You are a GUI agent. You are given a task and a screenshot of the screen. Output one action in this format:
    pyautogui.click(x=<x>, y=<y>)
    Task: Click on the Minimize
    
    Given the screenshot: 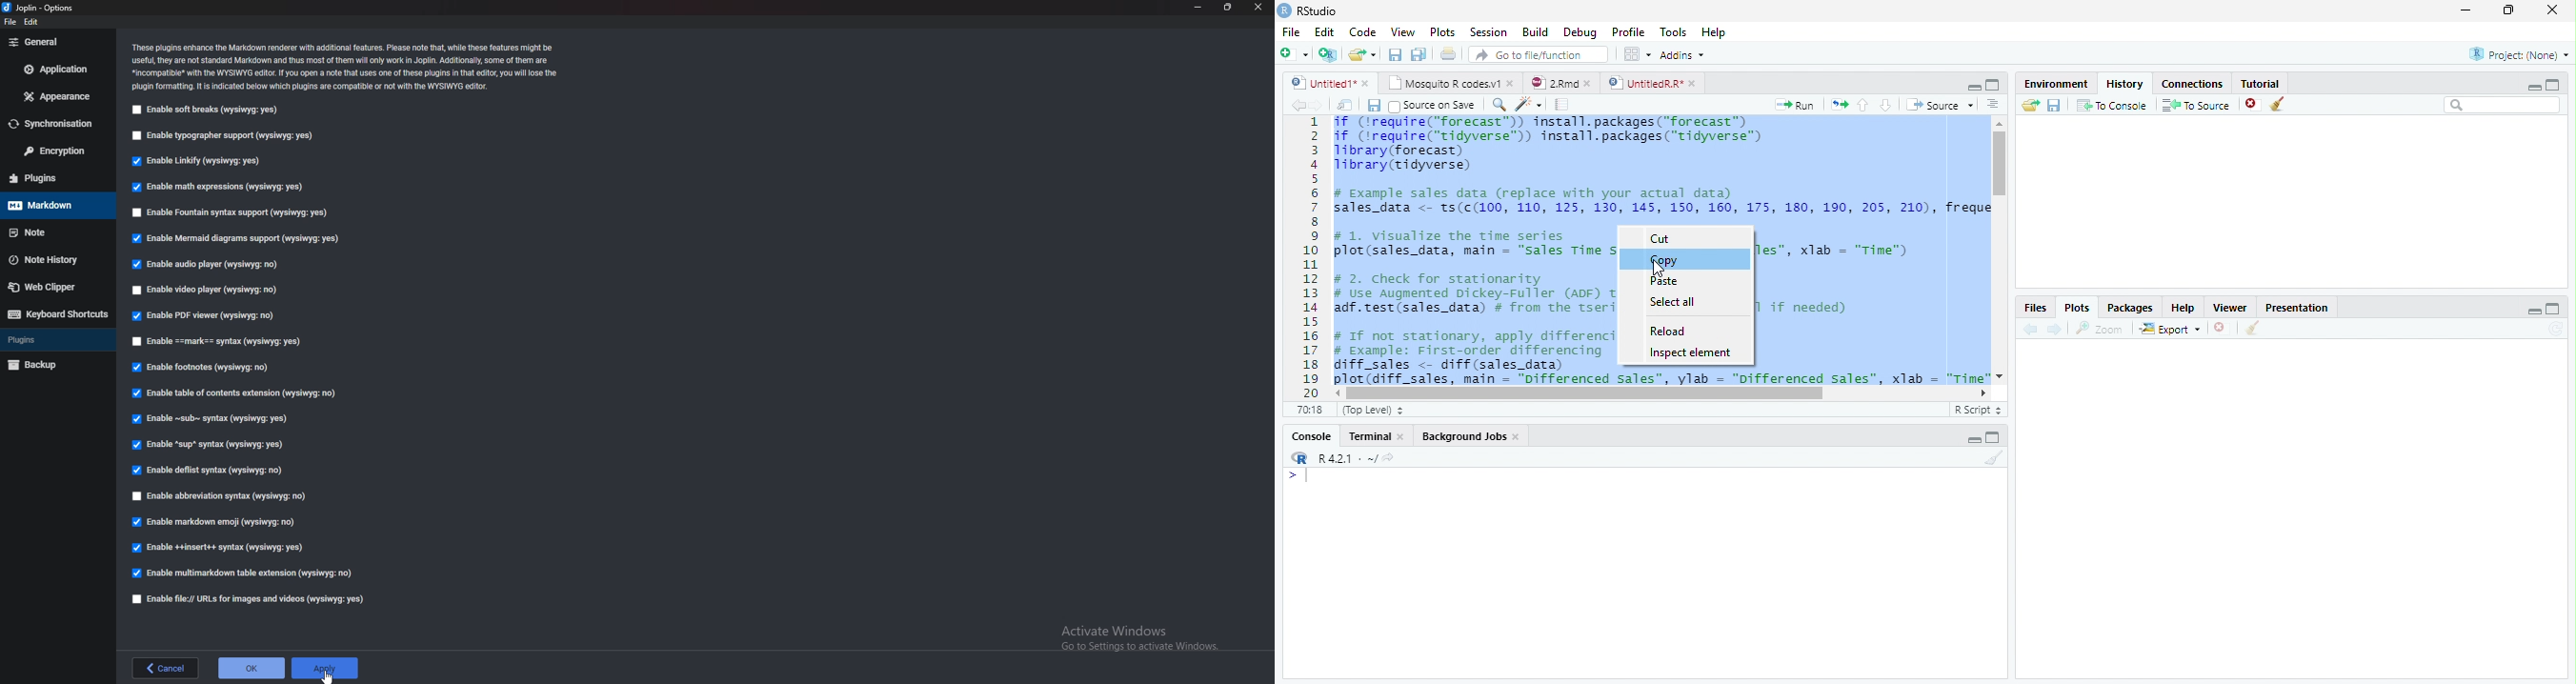 What is the action you would take?
    pyautogui.click(x=2533, y=85)
    